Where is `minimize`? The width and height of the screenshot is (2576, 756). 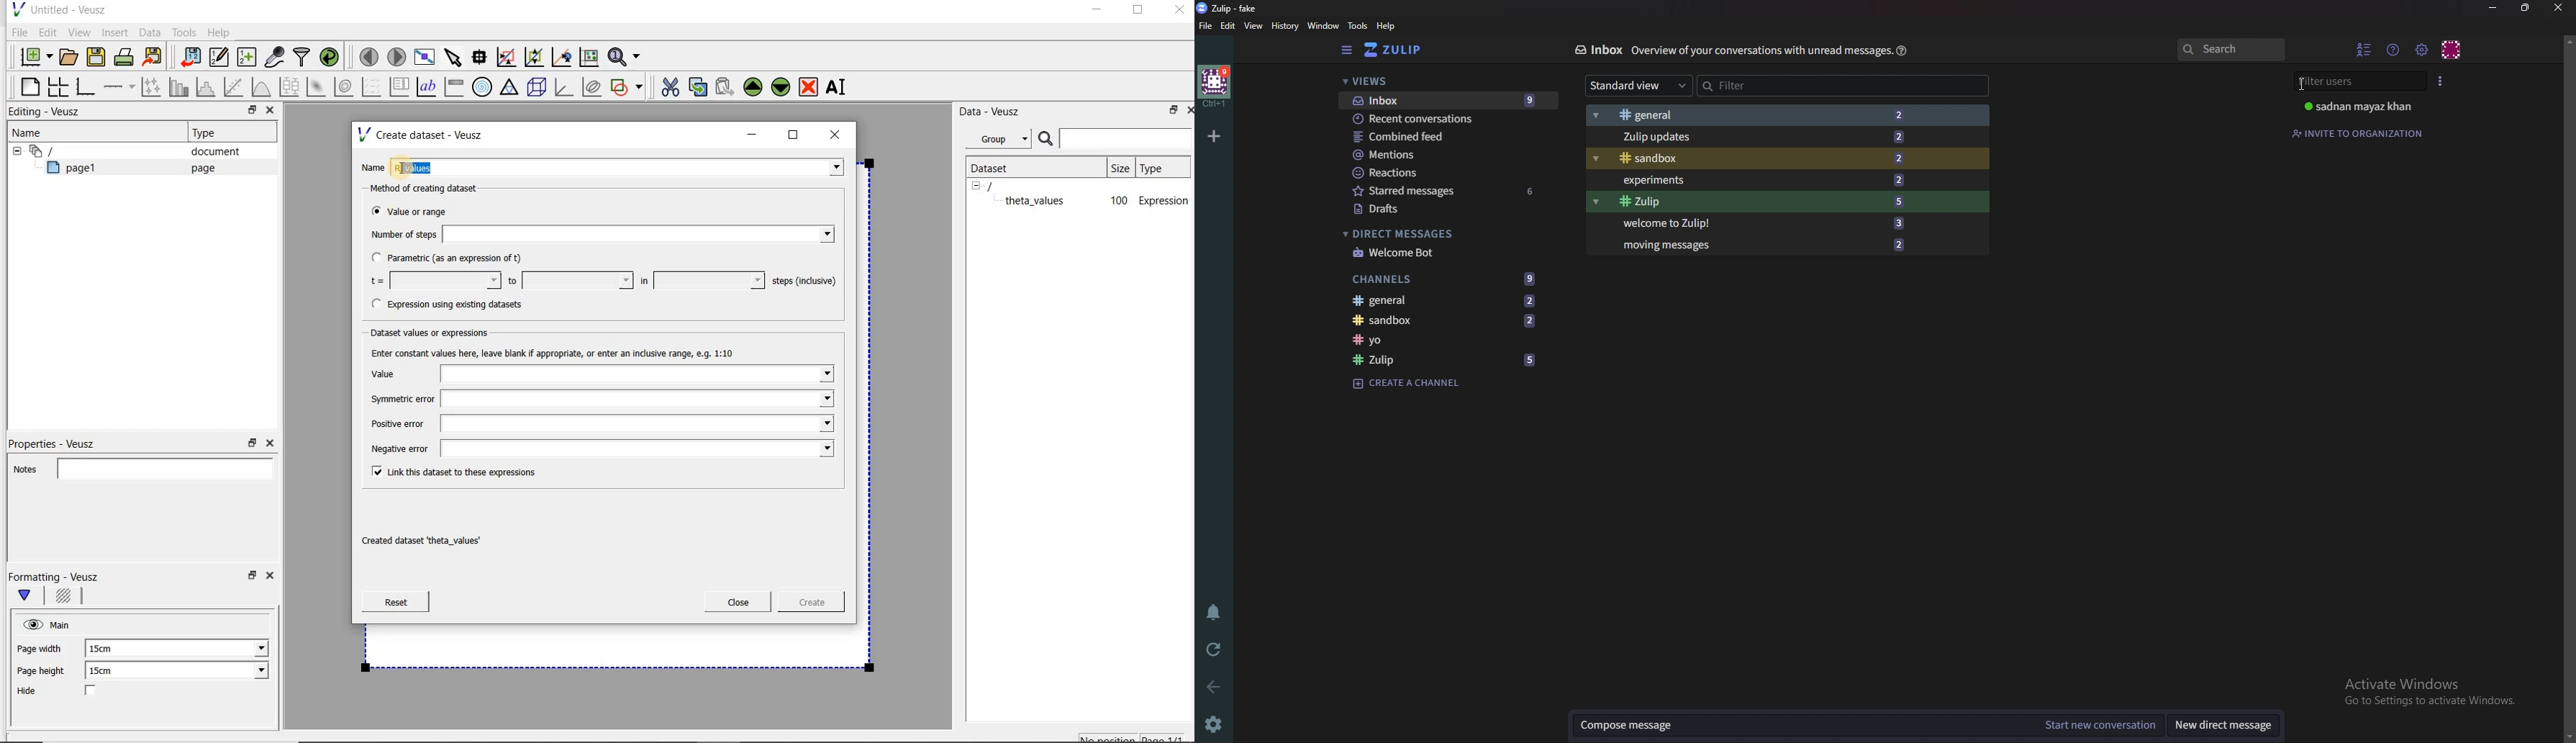
minimize is located at coordinates (2493, 9).